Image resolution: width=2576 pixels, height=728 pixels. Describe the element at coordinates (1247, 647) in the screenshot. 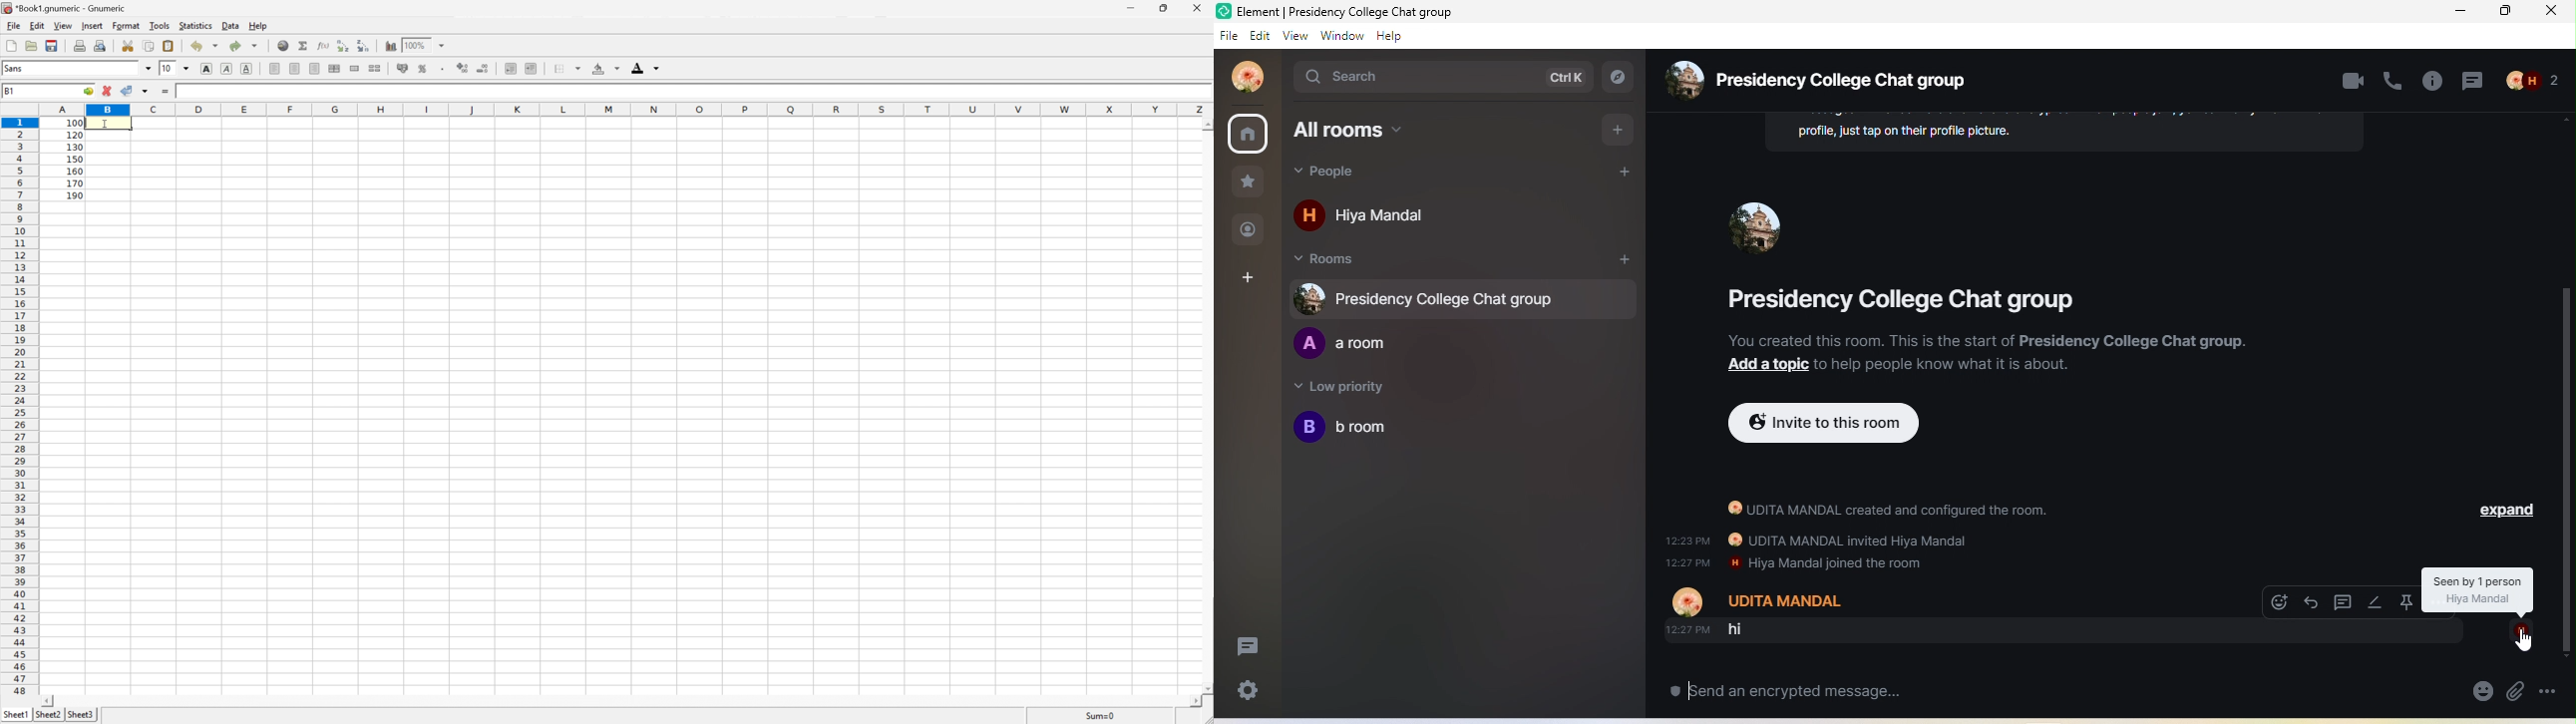

I see `thread` at that location.